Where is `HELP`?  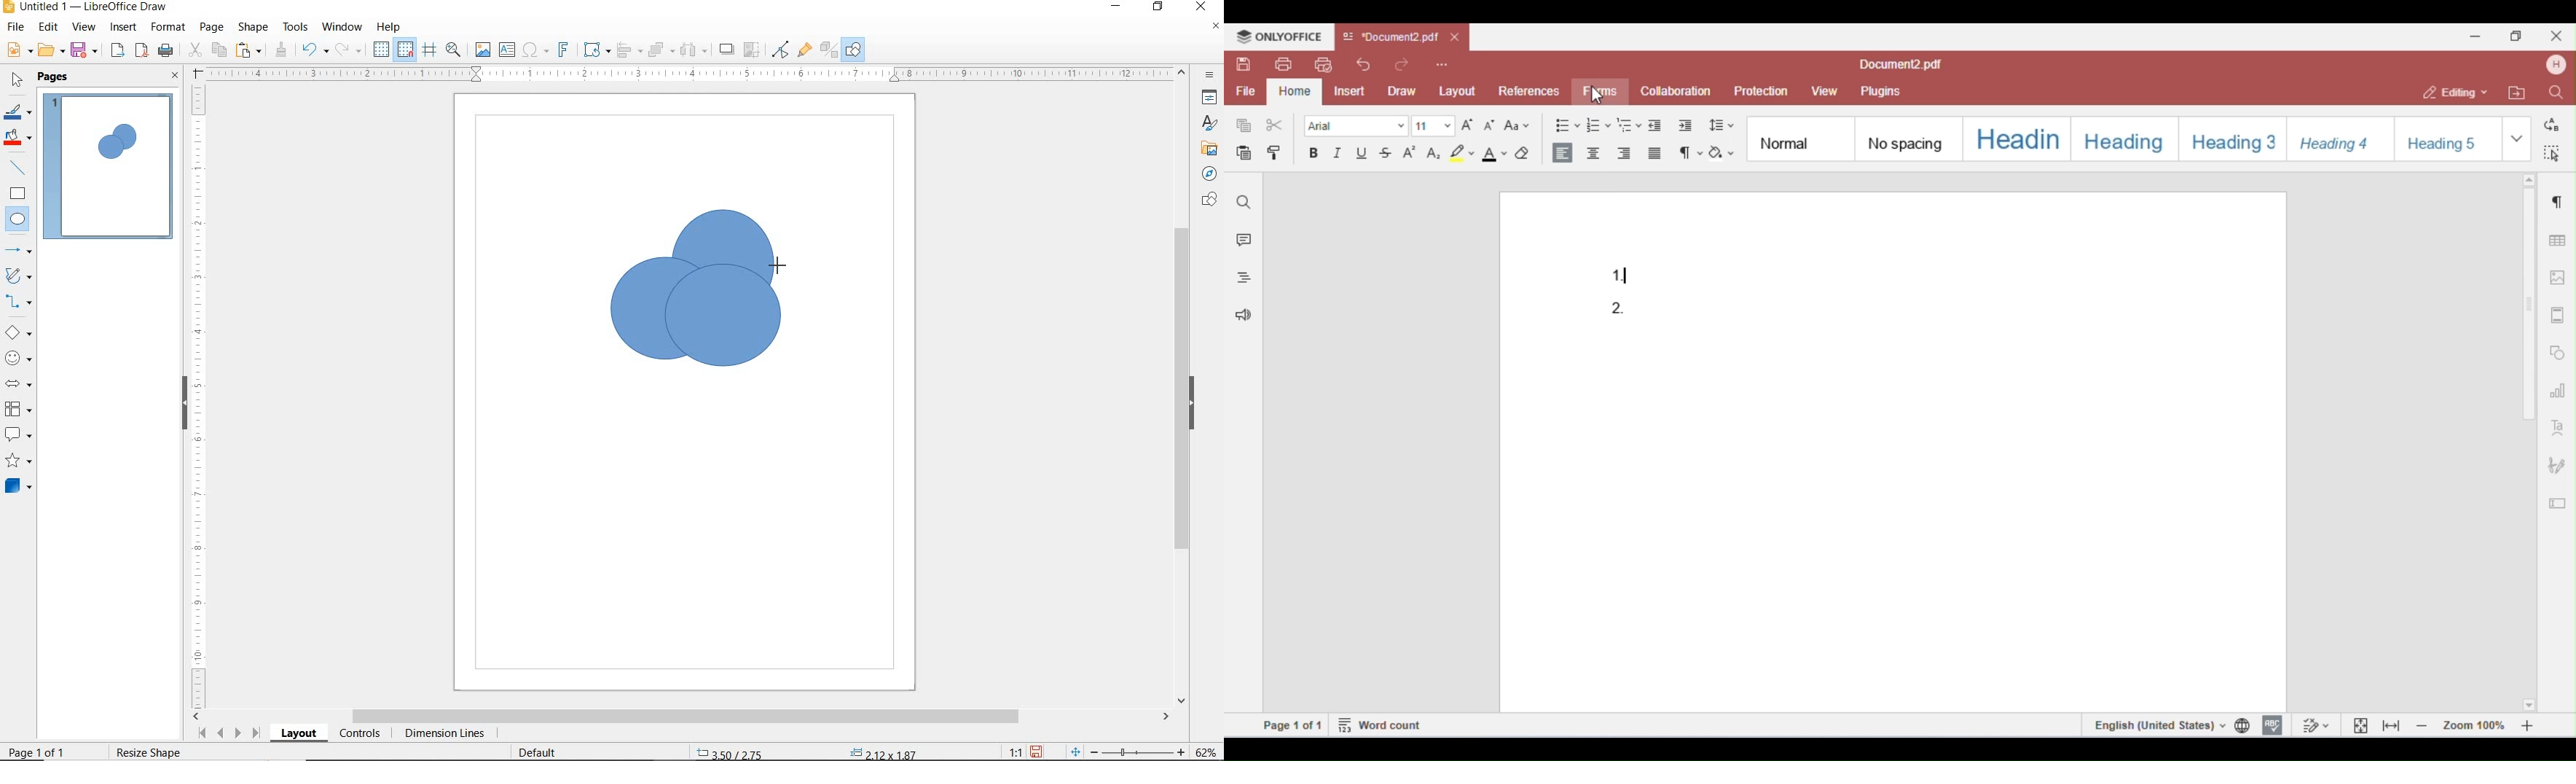 HELP is located at coordinates (389, 27).